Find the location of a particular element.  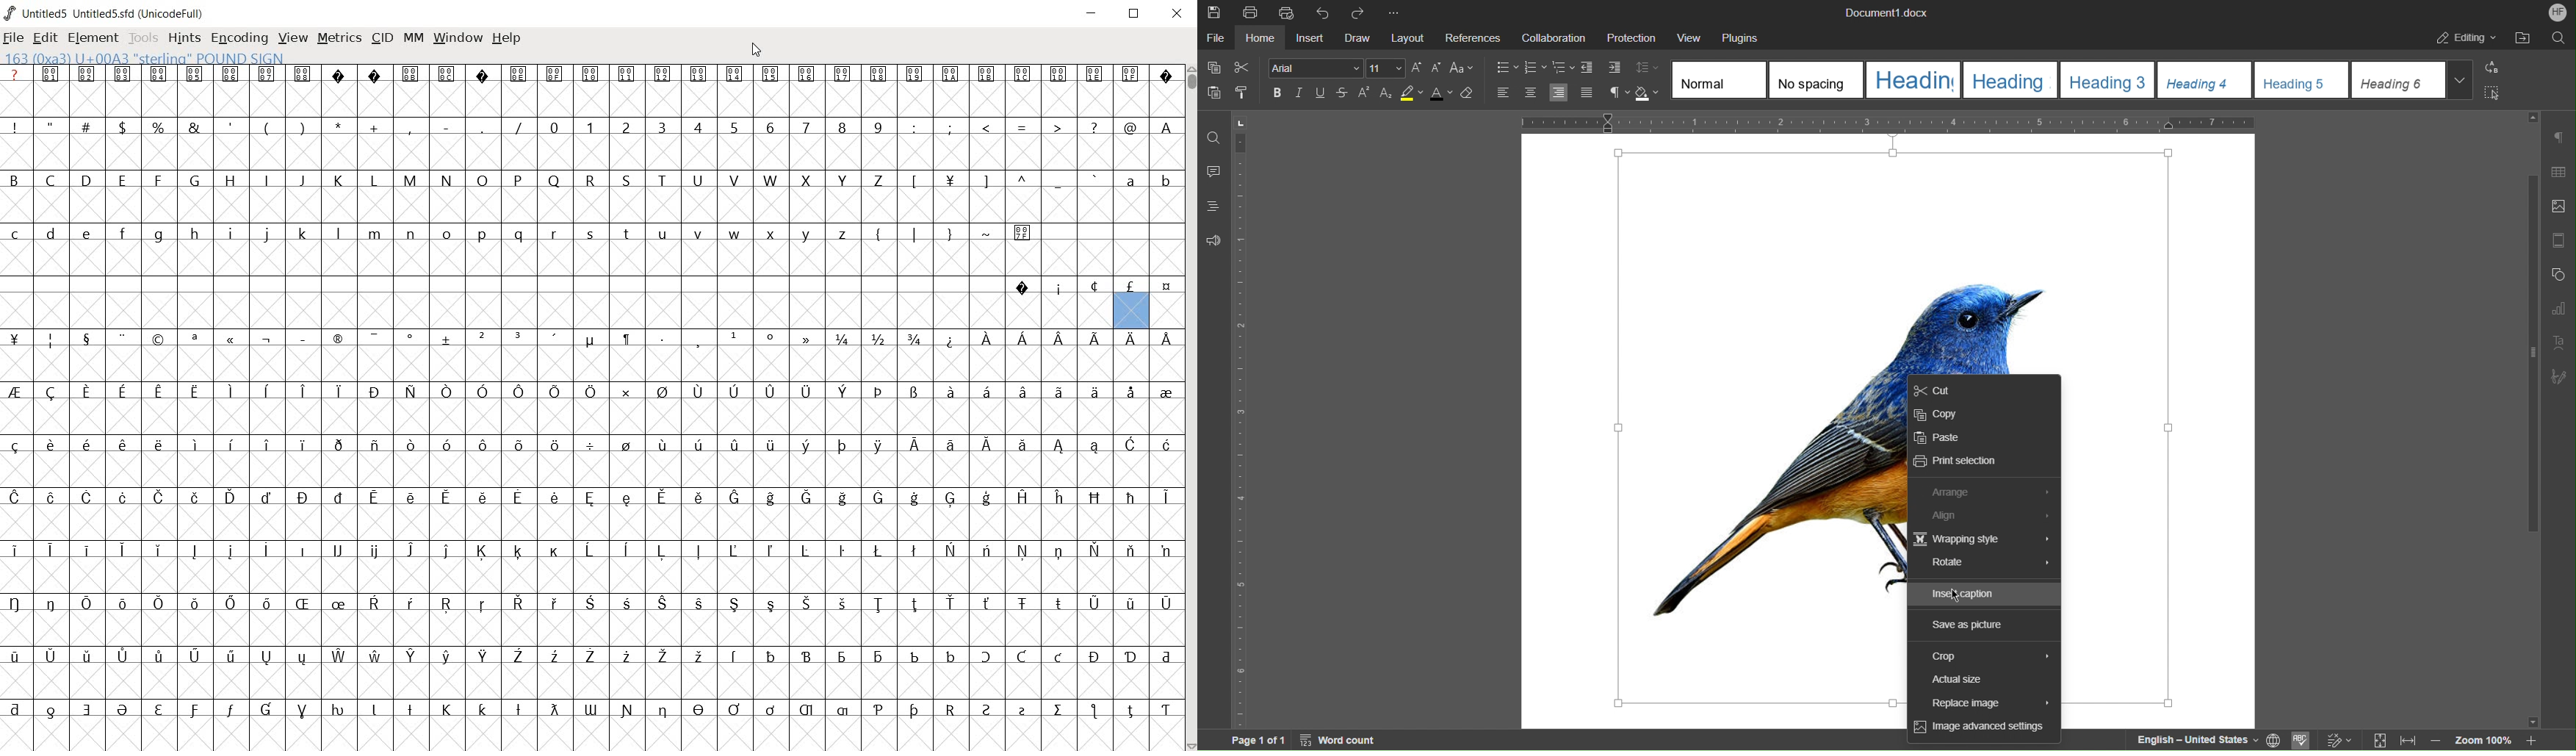

Align Center is located at coordinates (1530, 94).